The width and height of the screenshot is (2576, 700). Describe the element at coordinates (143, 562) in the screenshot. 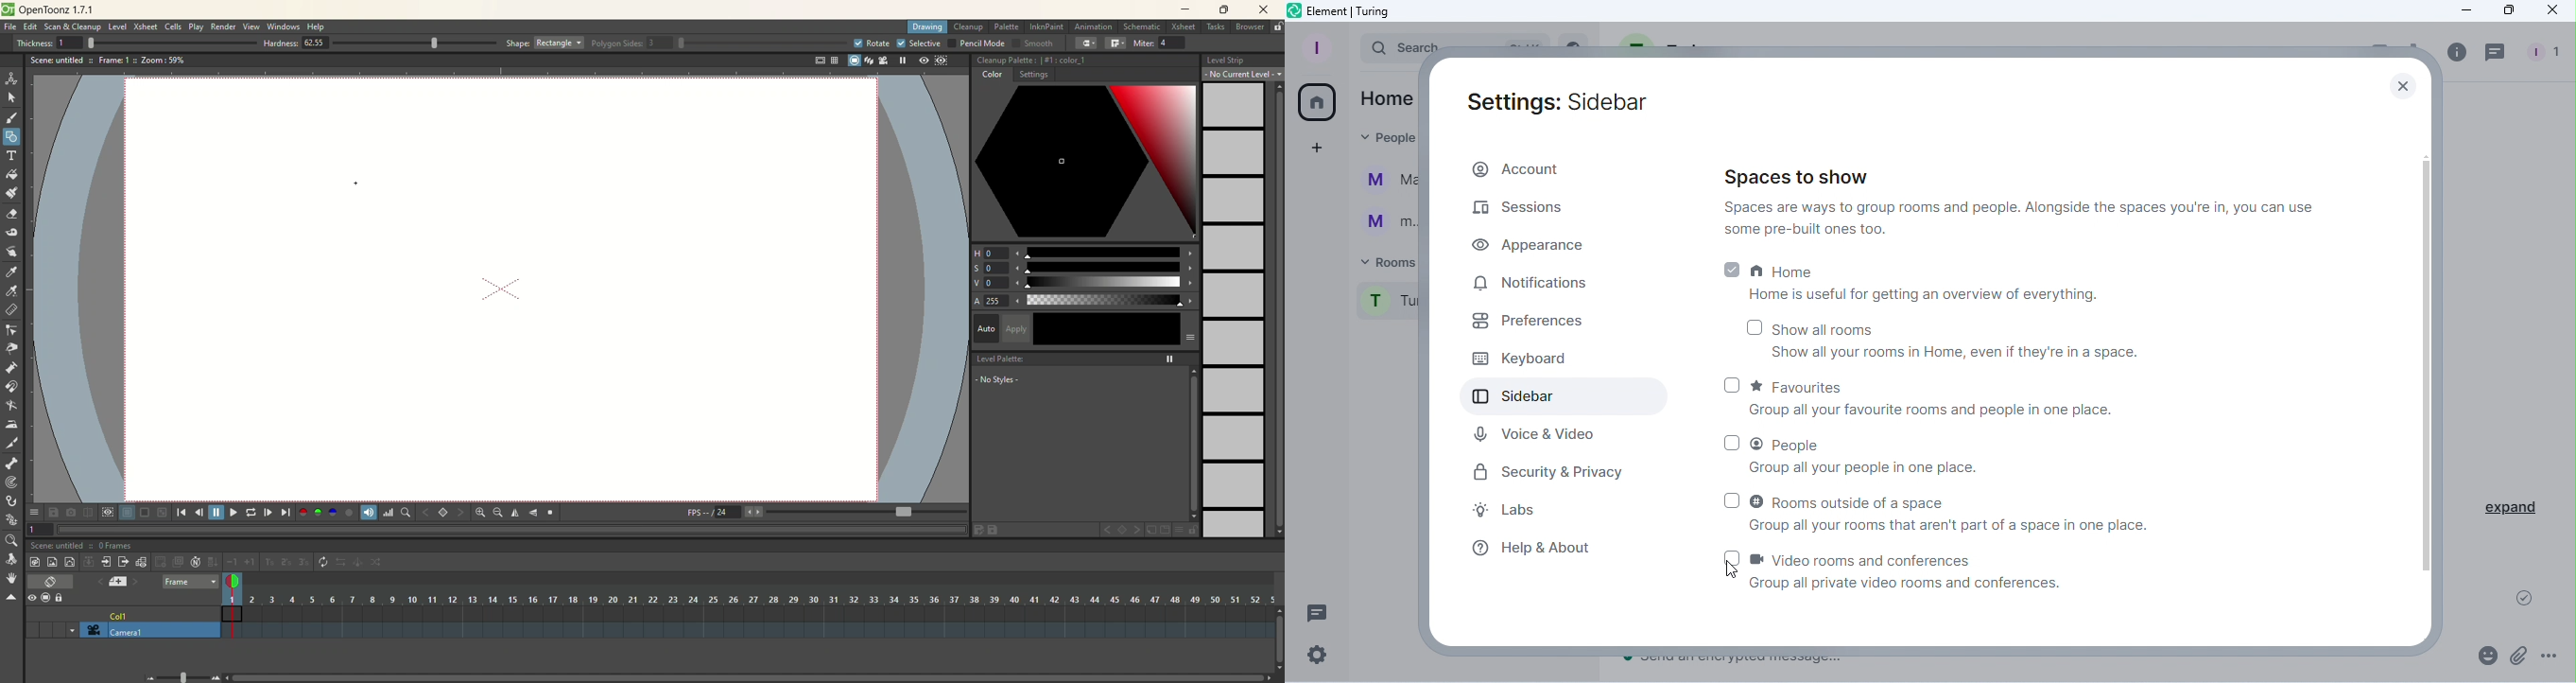

I see `toggle edit in place` at that location.